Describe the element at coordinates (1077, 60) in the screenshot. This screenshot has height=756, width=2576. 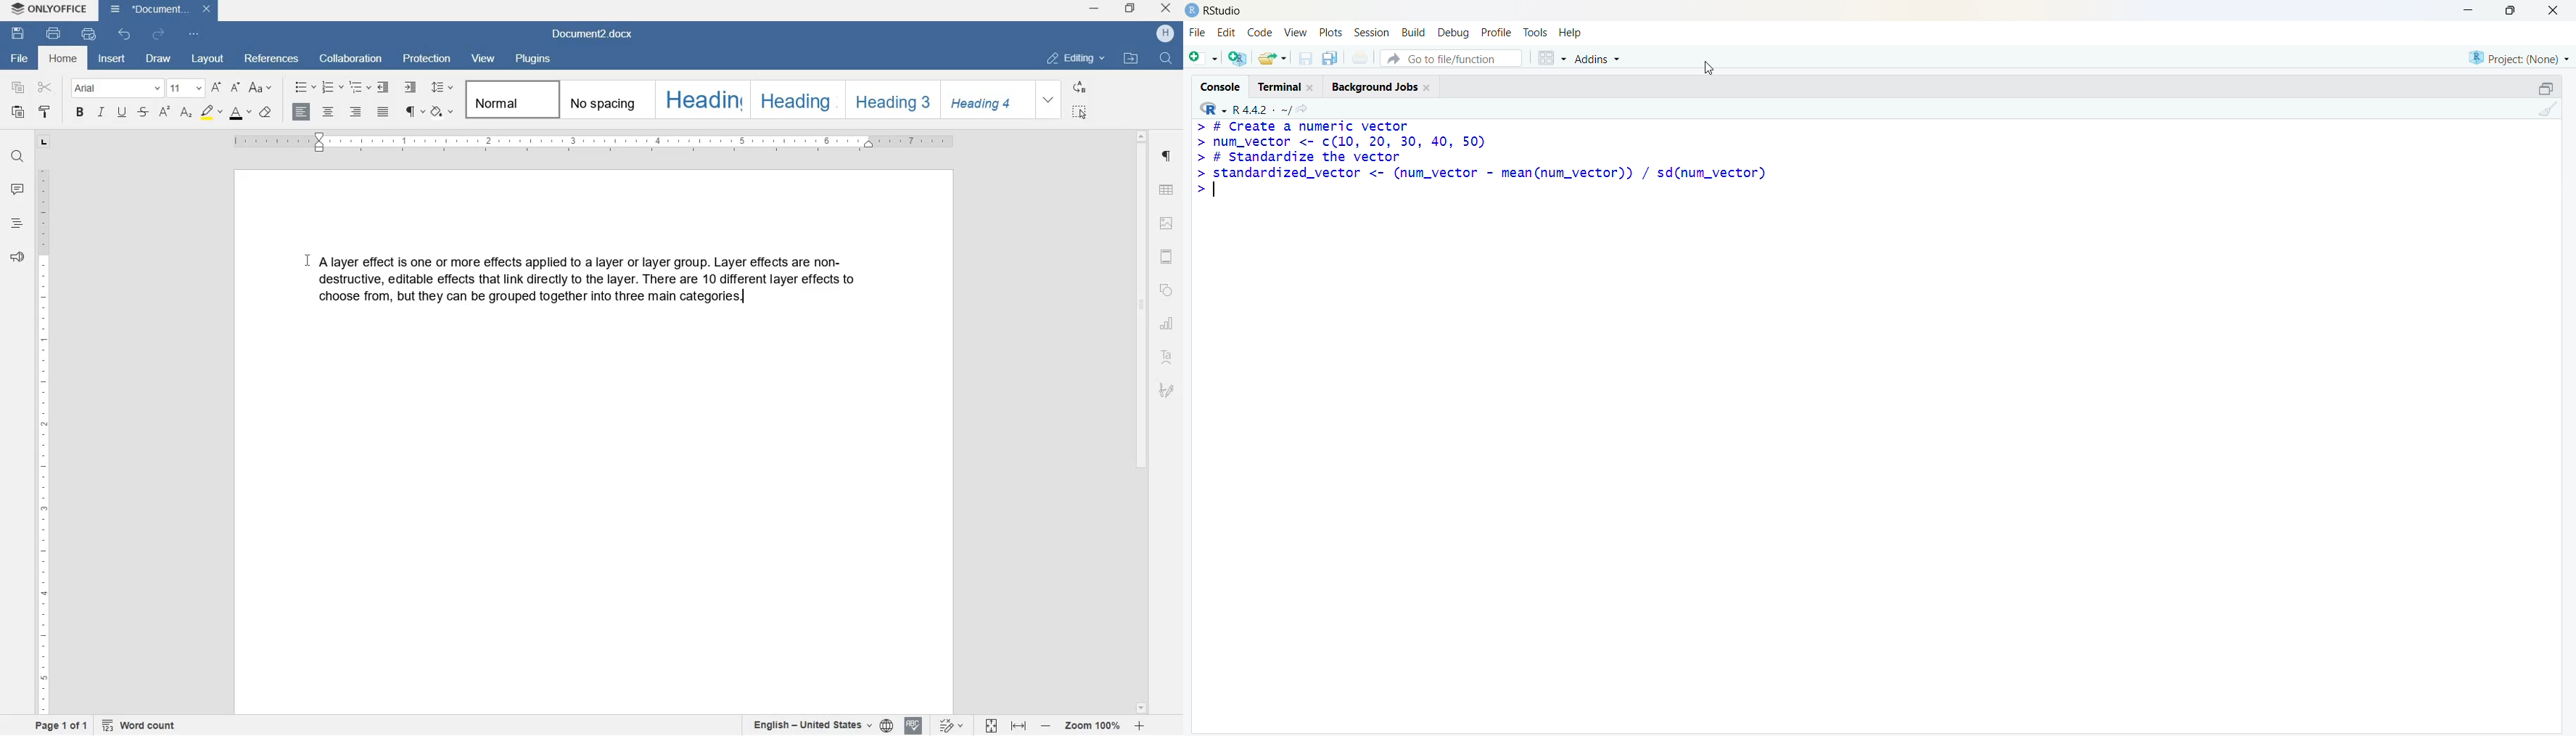
I see `editing` at that location.